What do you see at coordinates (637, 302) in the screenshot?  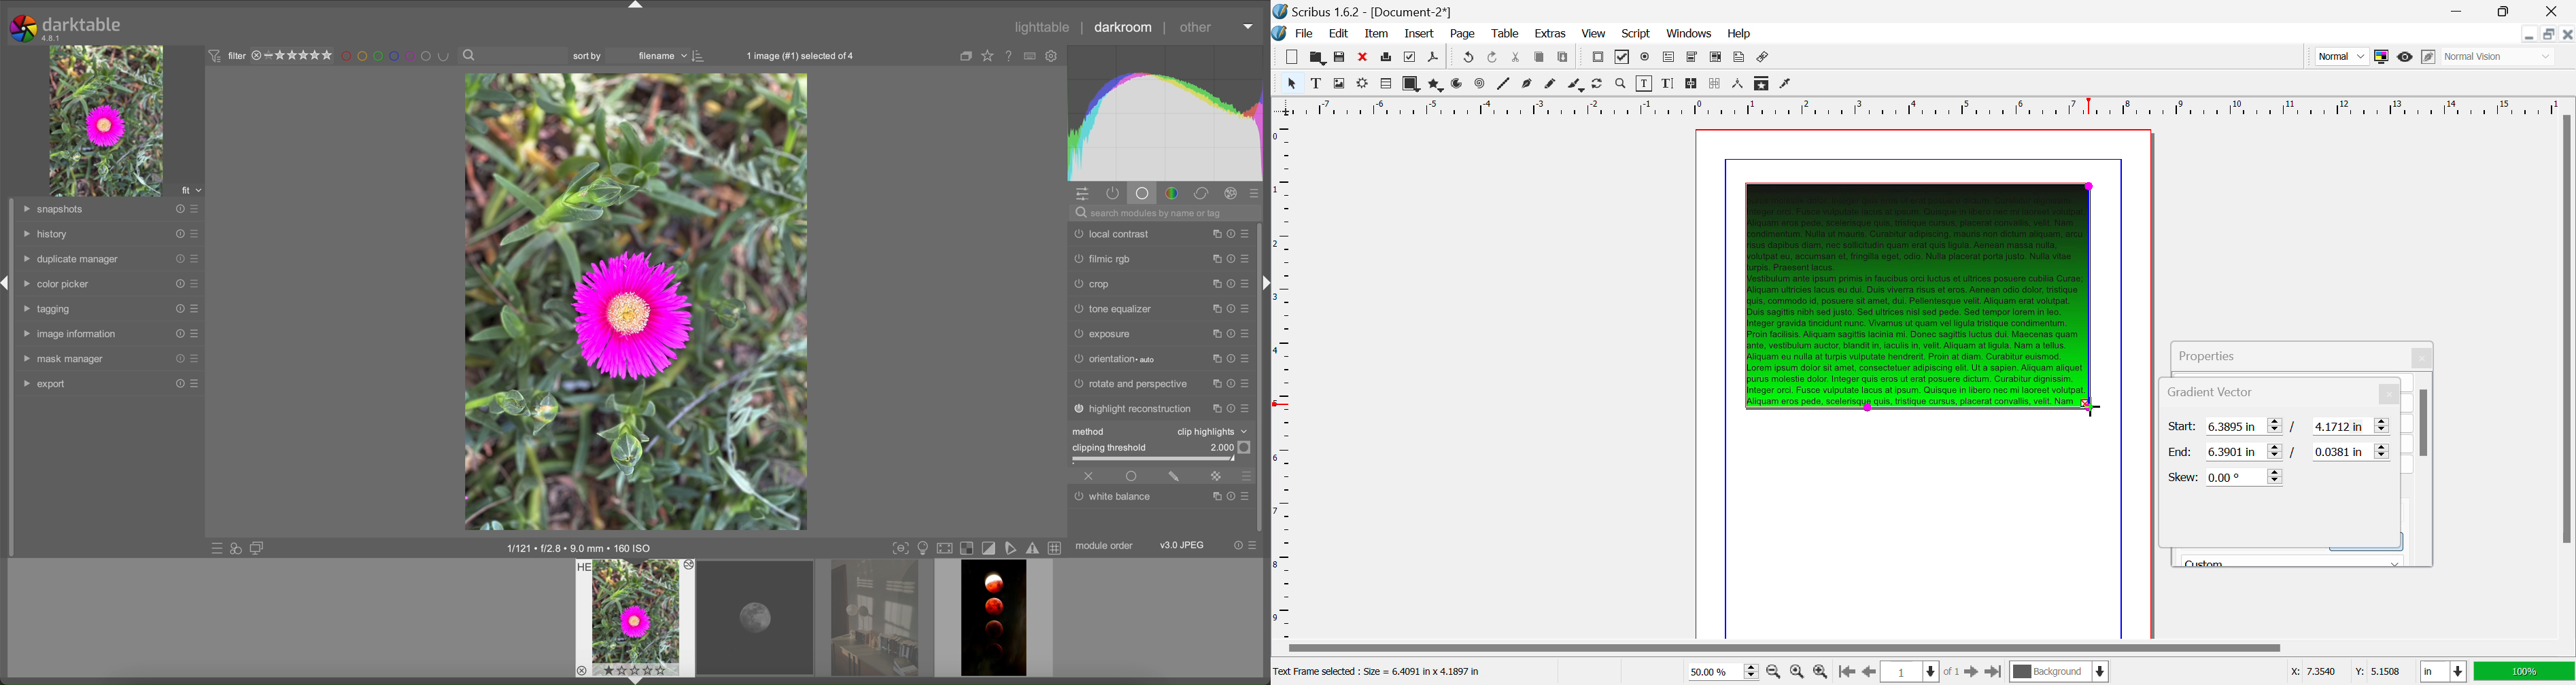 I see `image` at bounding box center [637, 302].